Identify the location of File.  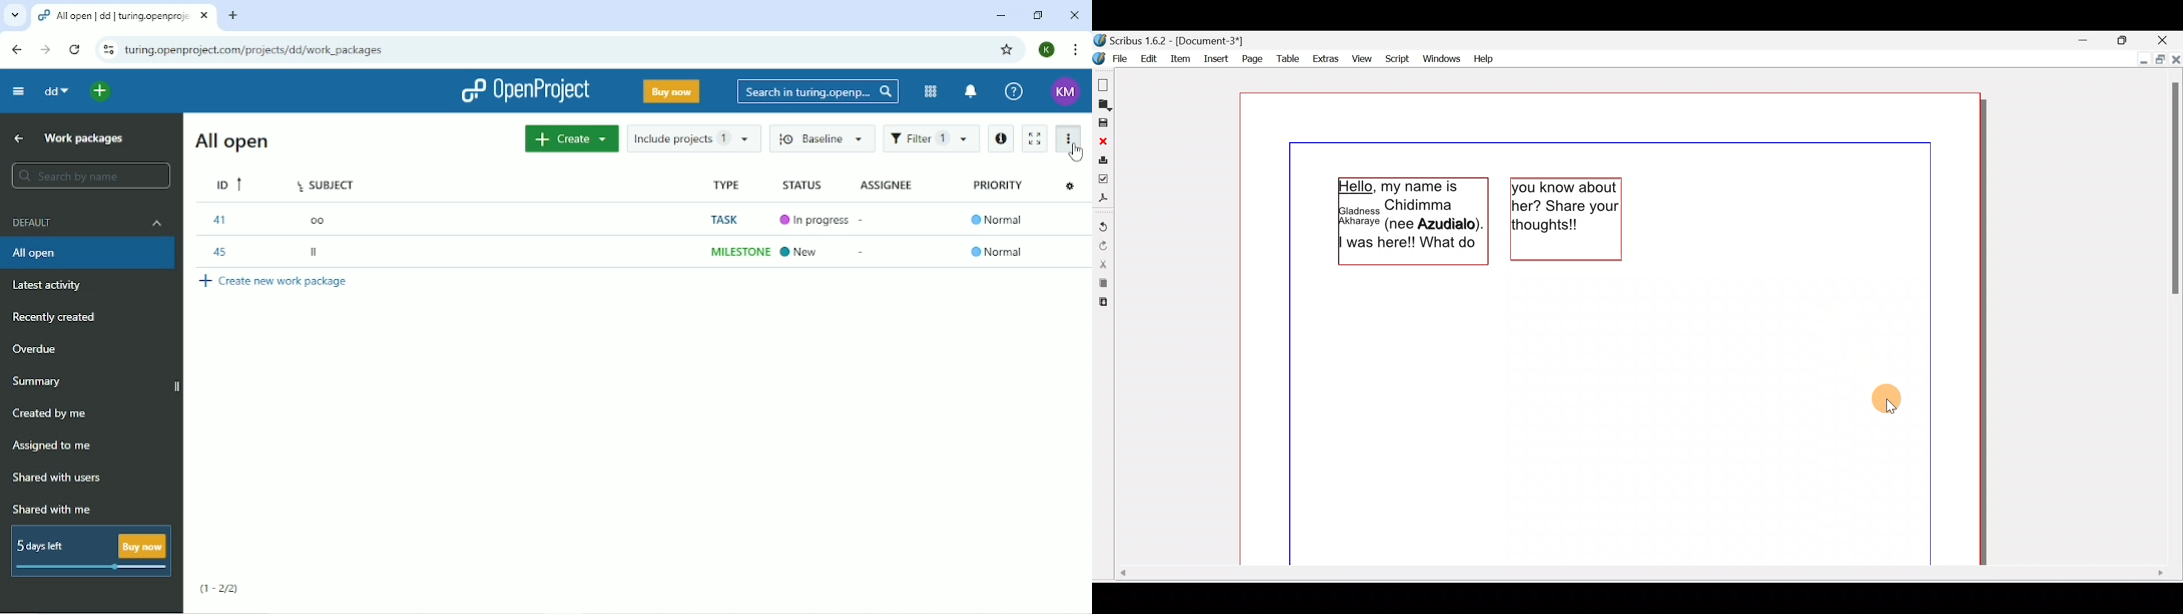
(1112, 57).